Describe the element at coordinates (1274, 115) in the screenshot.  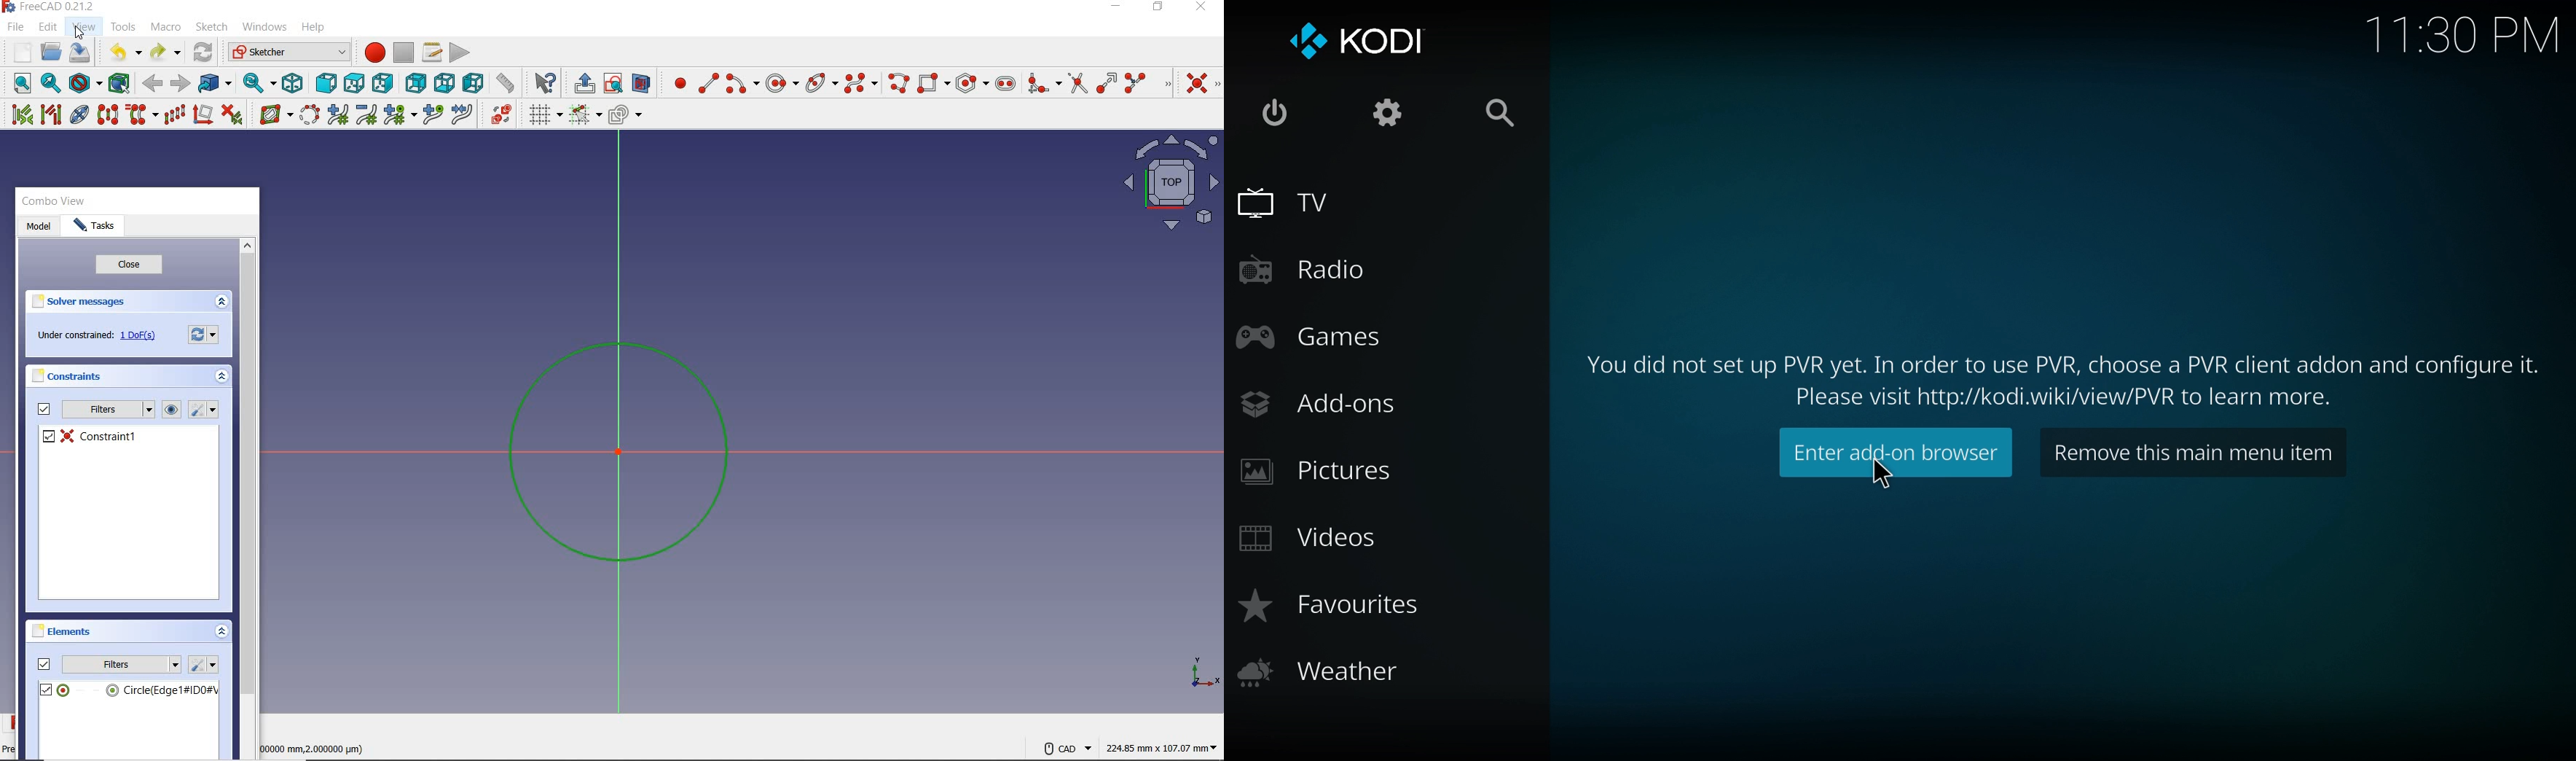
I see `exit` at that location.